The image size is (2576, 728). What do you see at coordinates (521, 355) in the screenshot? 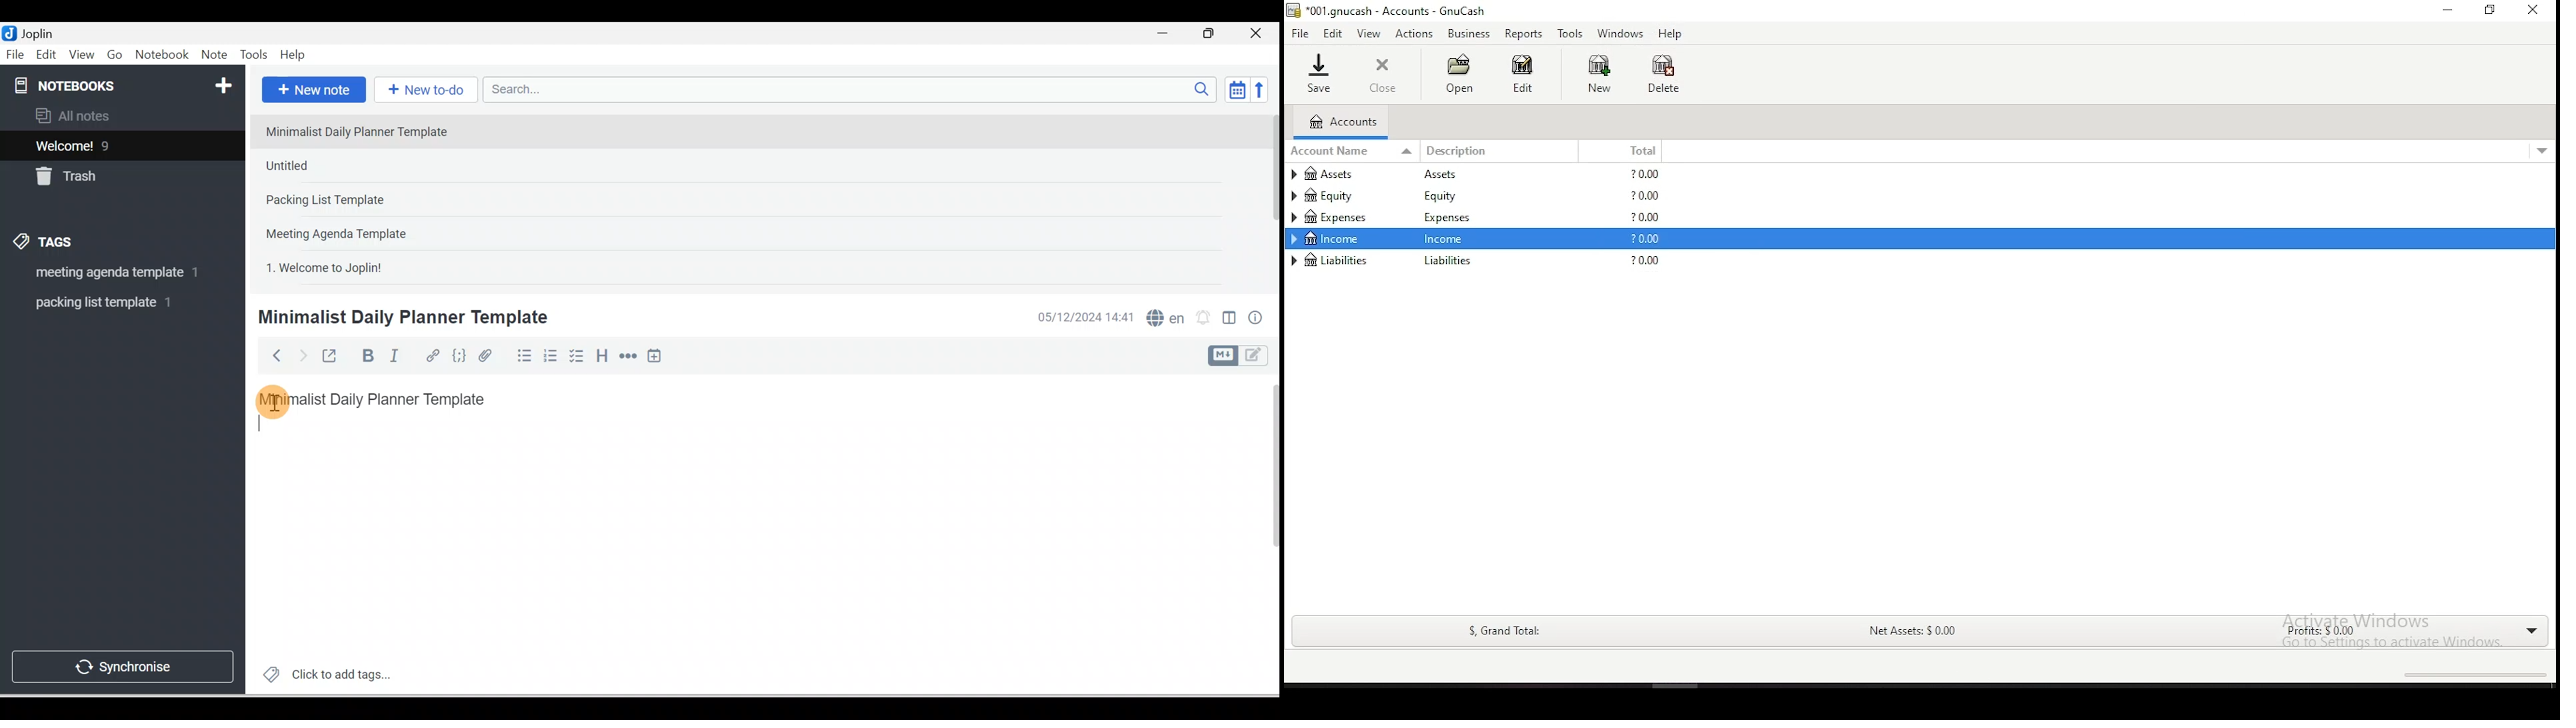
I see `Bulleted list` at bounding box center [521, 355].